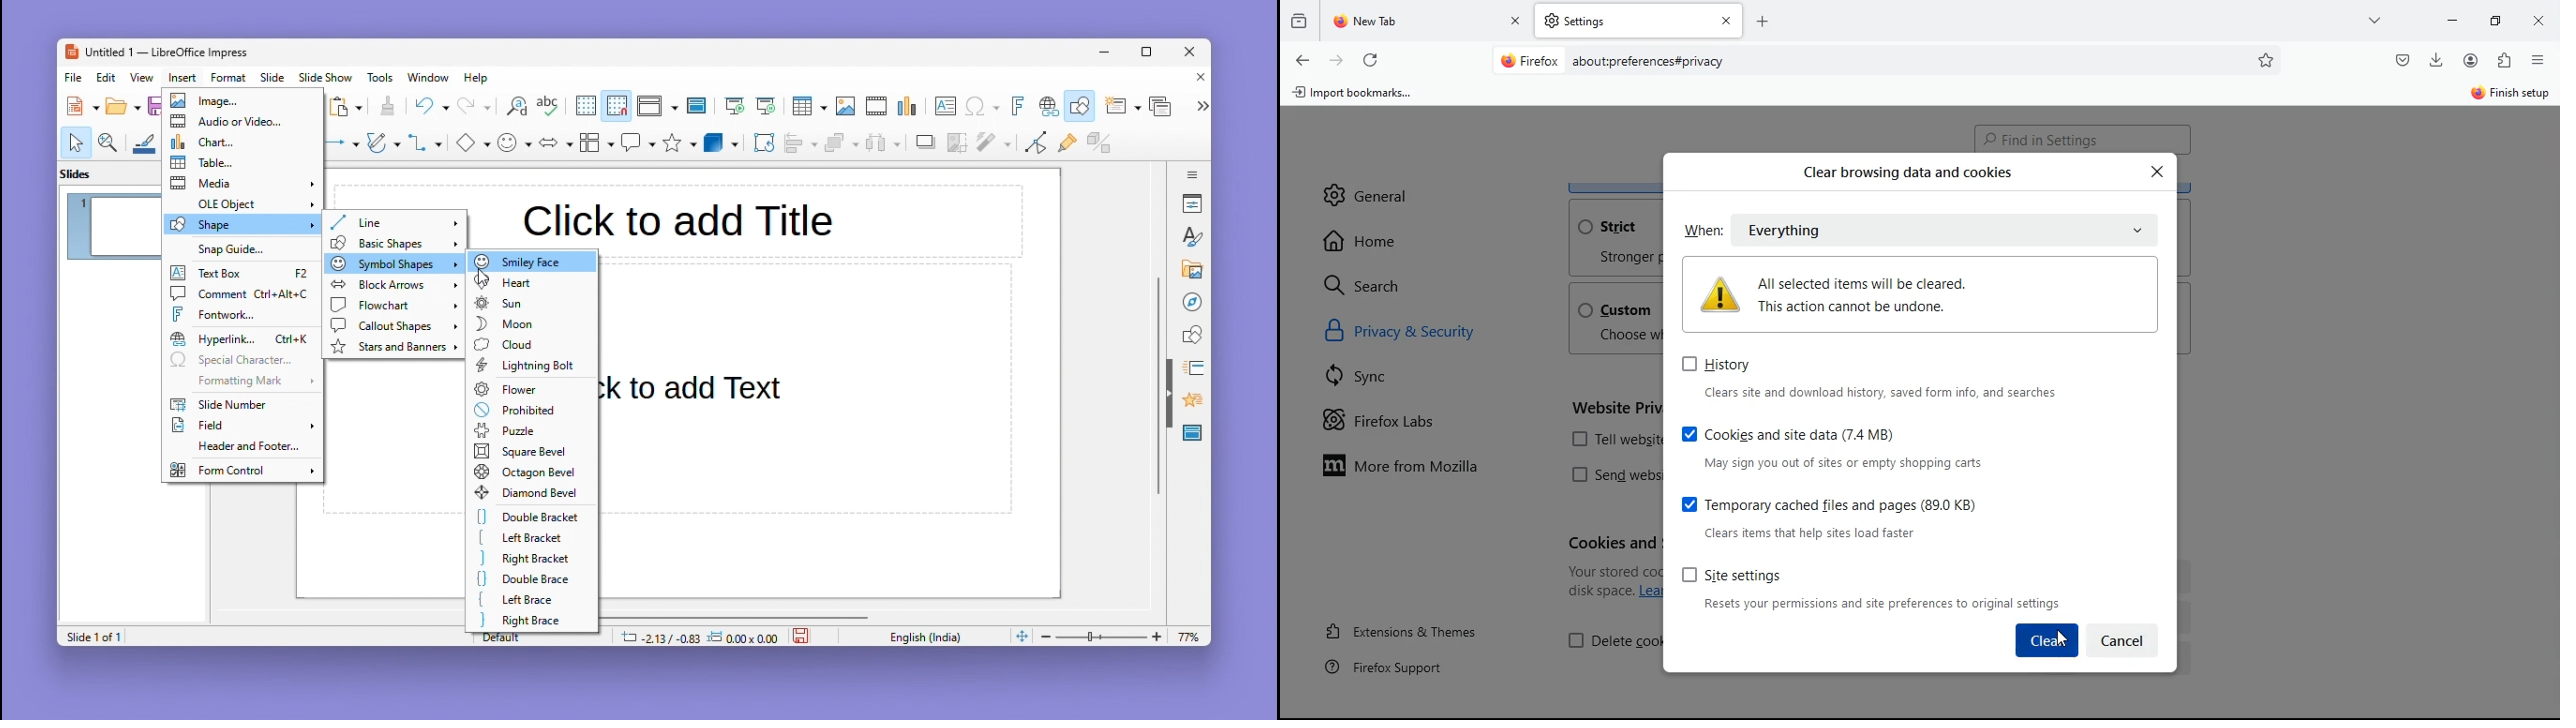  What do you see at coordinates (1428, 22) in the screenshot?
I see `tab` at bounding box center [1428, 22].